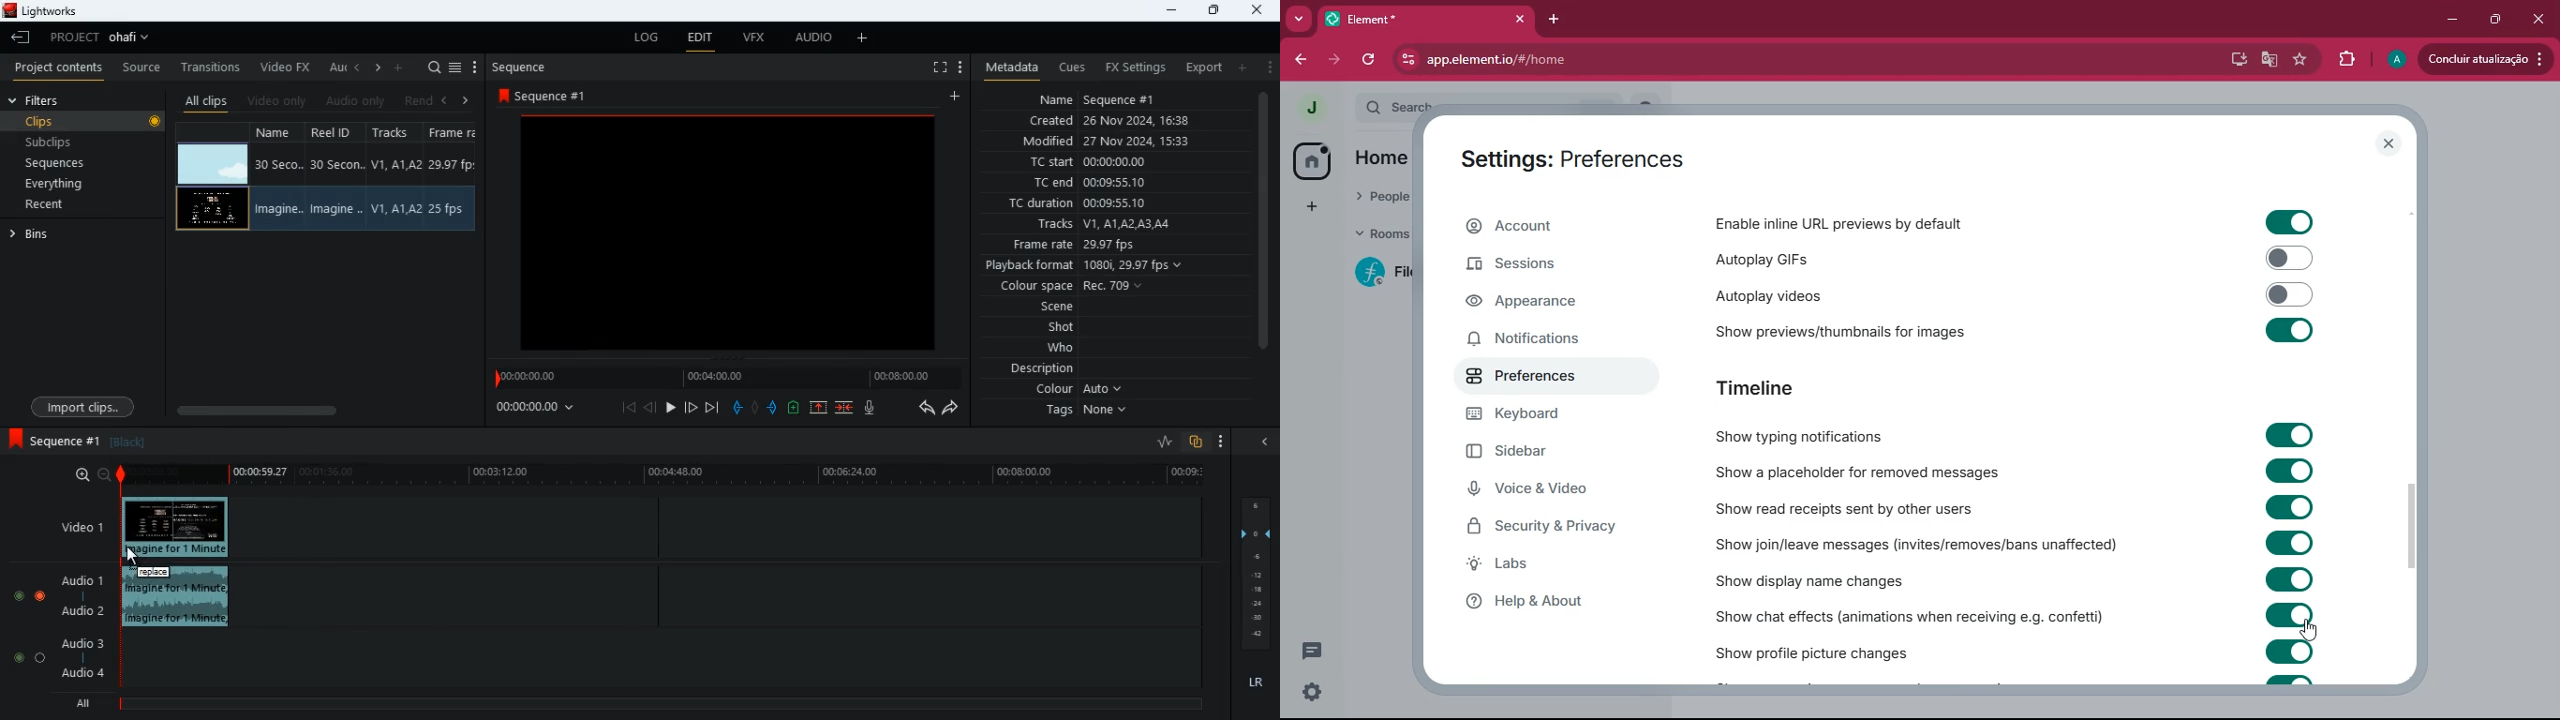 The height and width of the screenshot is (728, 2576). Describe the element at coordinates (1311, 108) in the screenshot. I see `profile picture` at that location.